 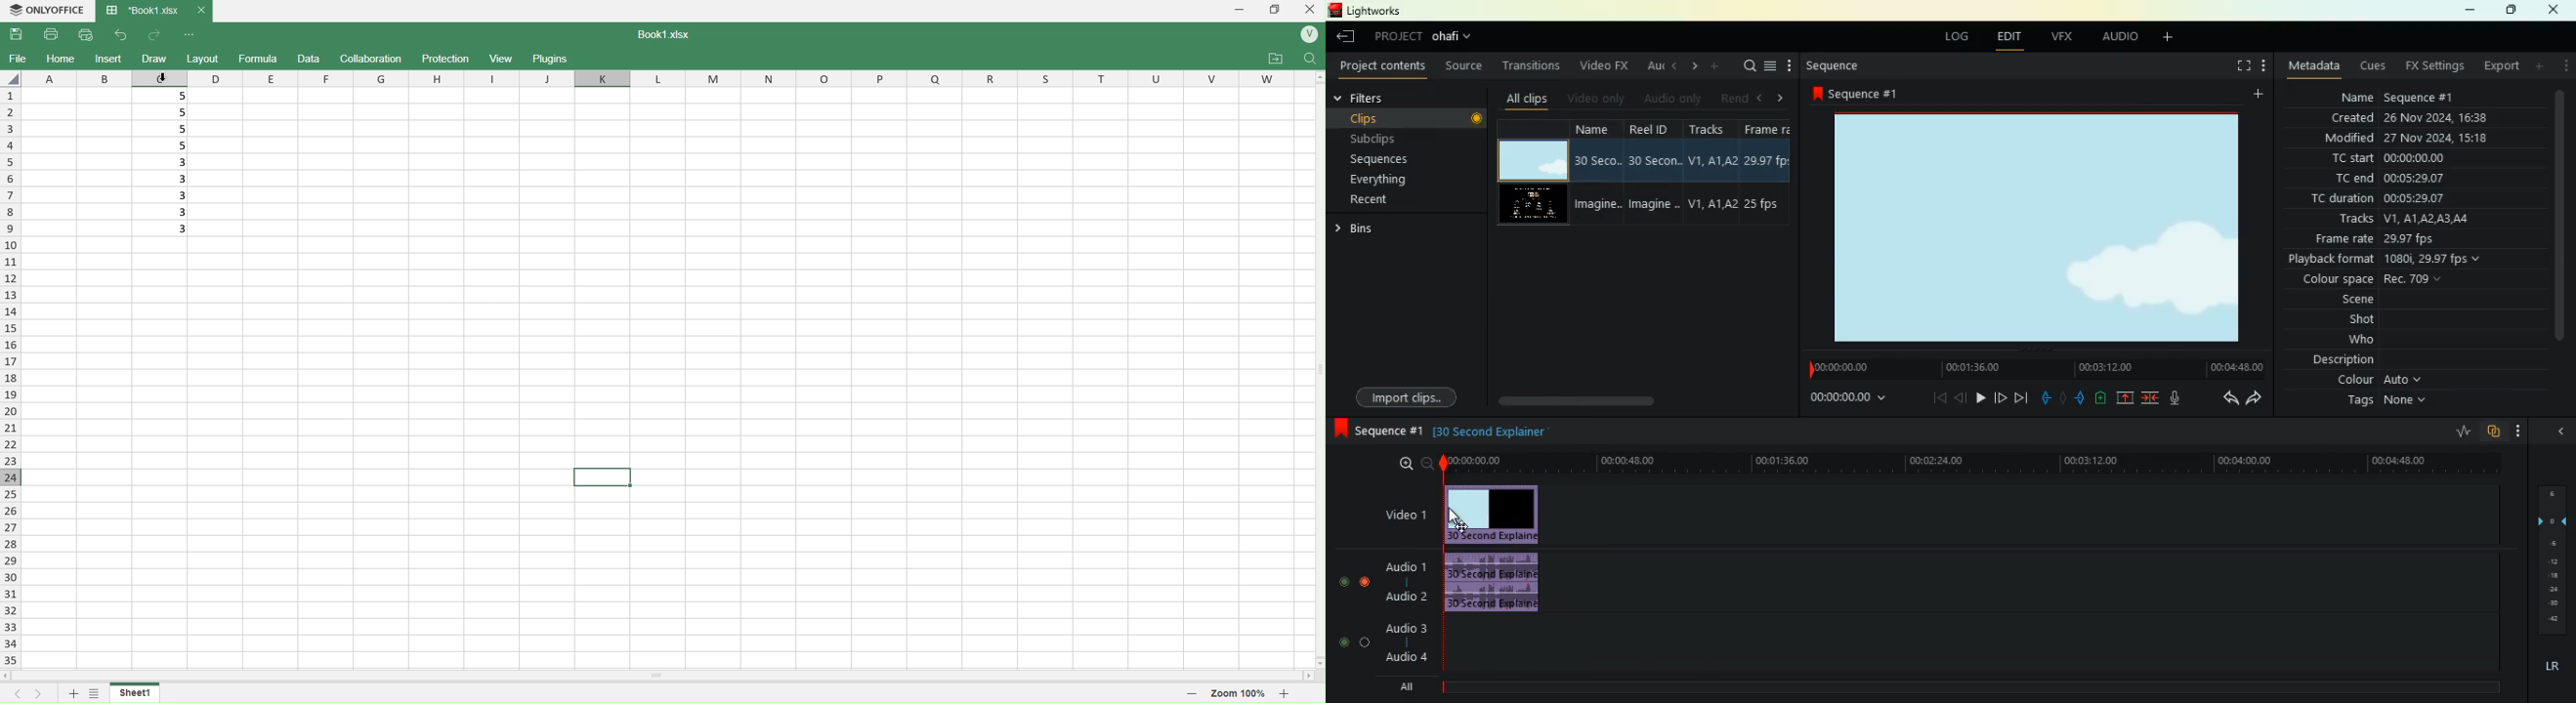 I want to click on scroll right, so click(x=1313, y=676).